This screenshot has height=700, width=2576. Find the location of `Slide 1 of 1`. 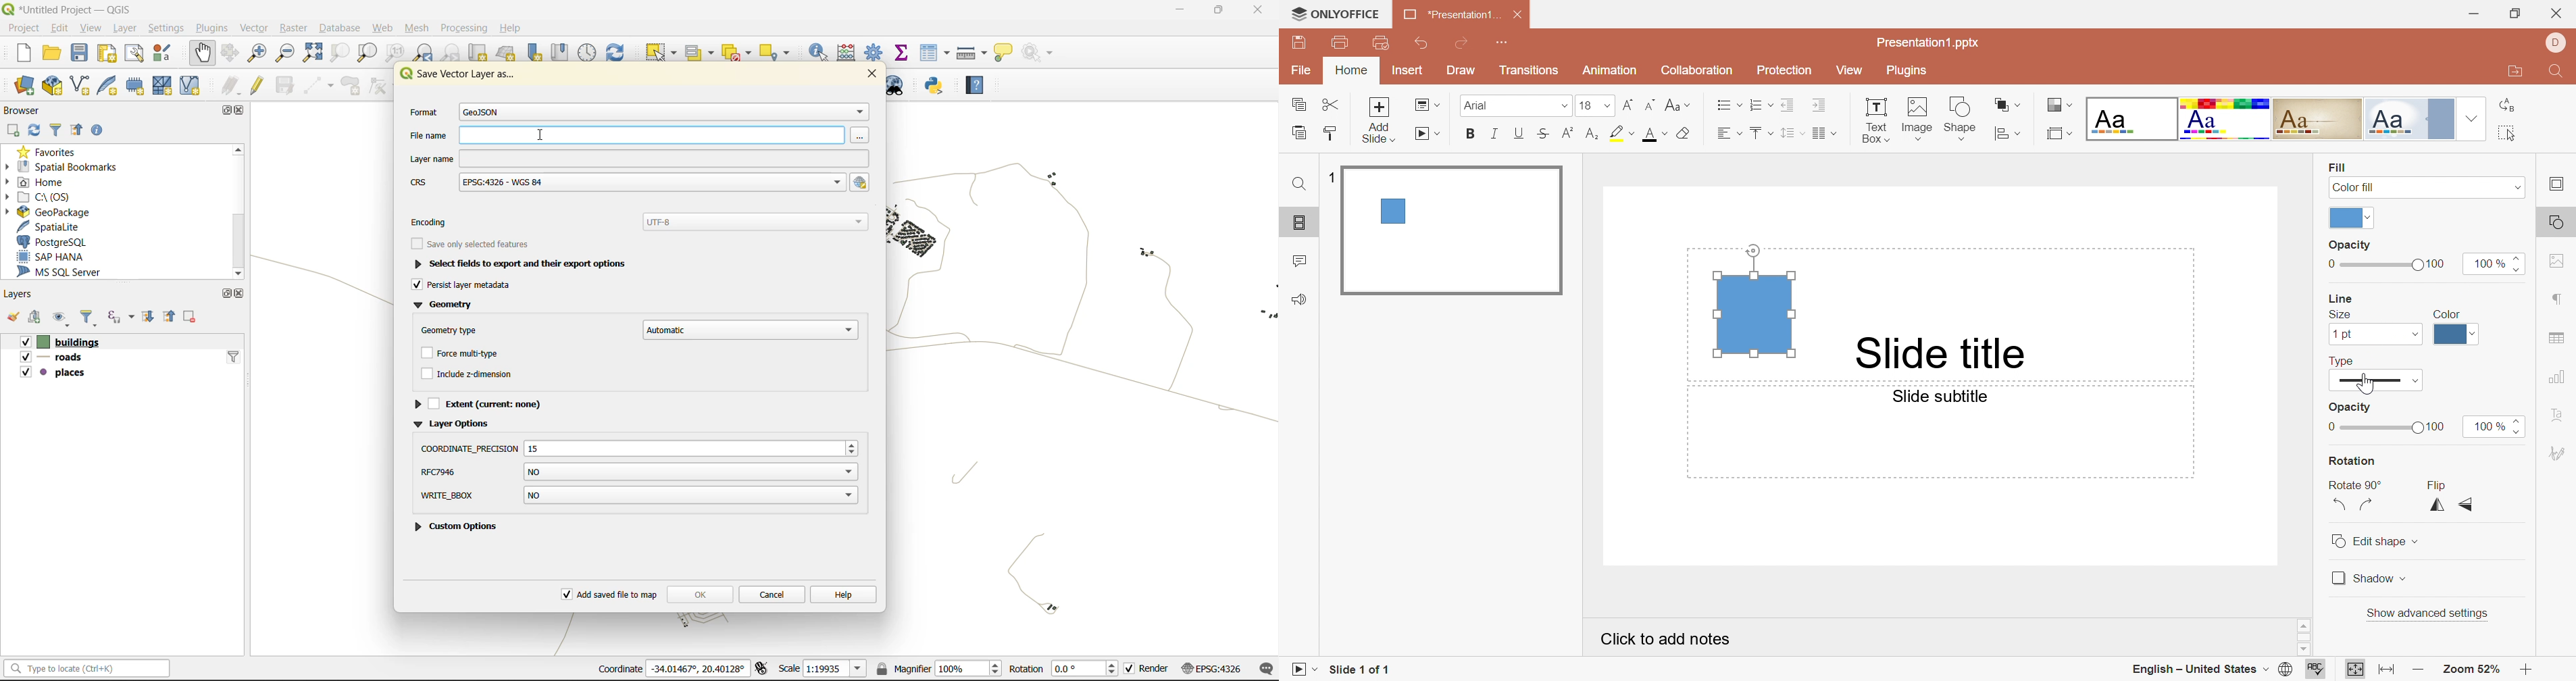

Slide 1 of 1 is located at coordinates (1362, 670).